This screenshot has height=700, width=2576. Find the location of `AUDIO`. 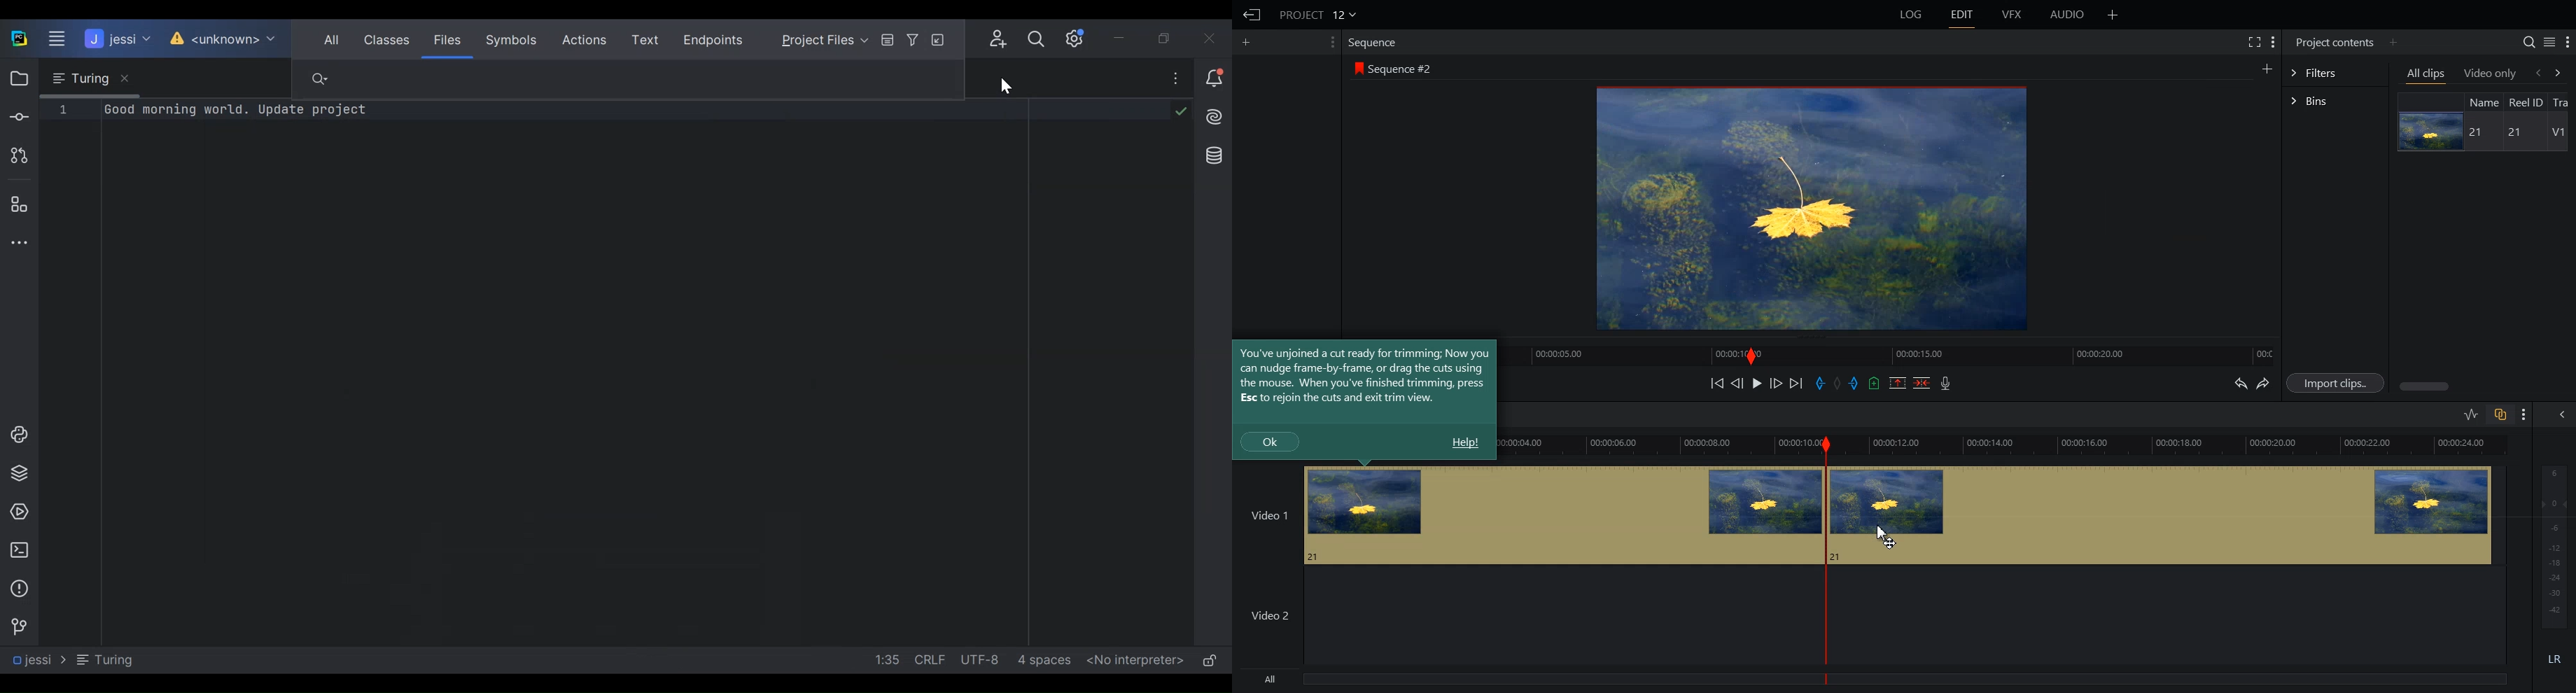

AUDIO is located at coordinates (2066, 15).